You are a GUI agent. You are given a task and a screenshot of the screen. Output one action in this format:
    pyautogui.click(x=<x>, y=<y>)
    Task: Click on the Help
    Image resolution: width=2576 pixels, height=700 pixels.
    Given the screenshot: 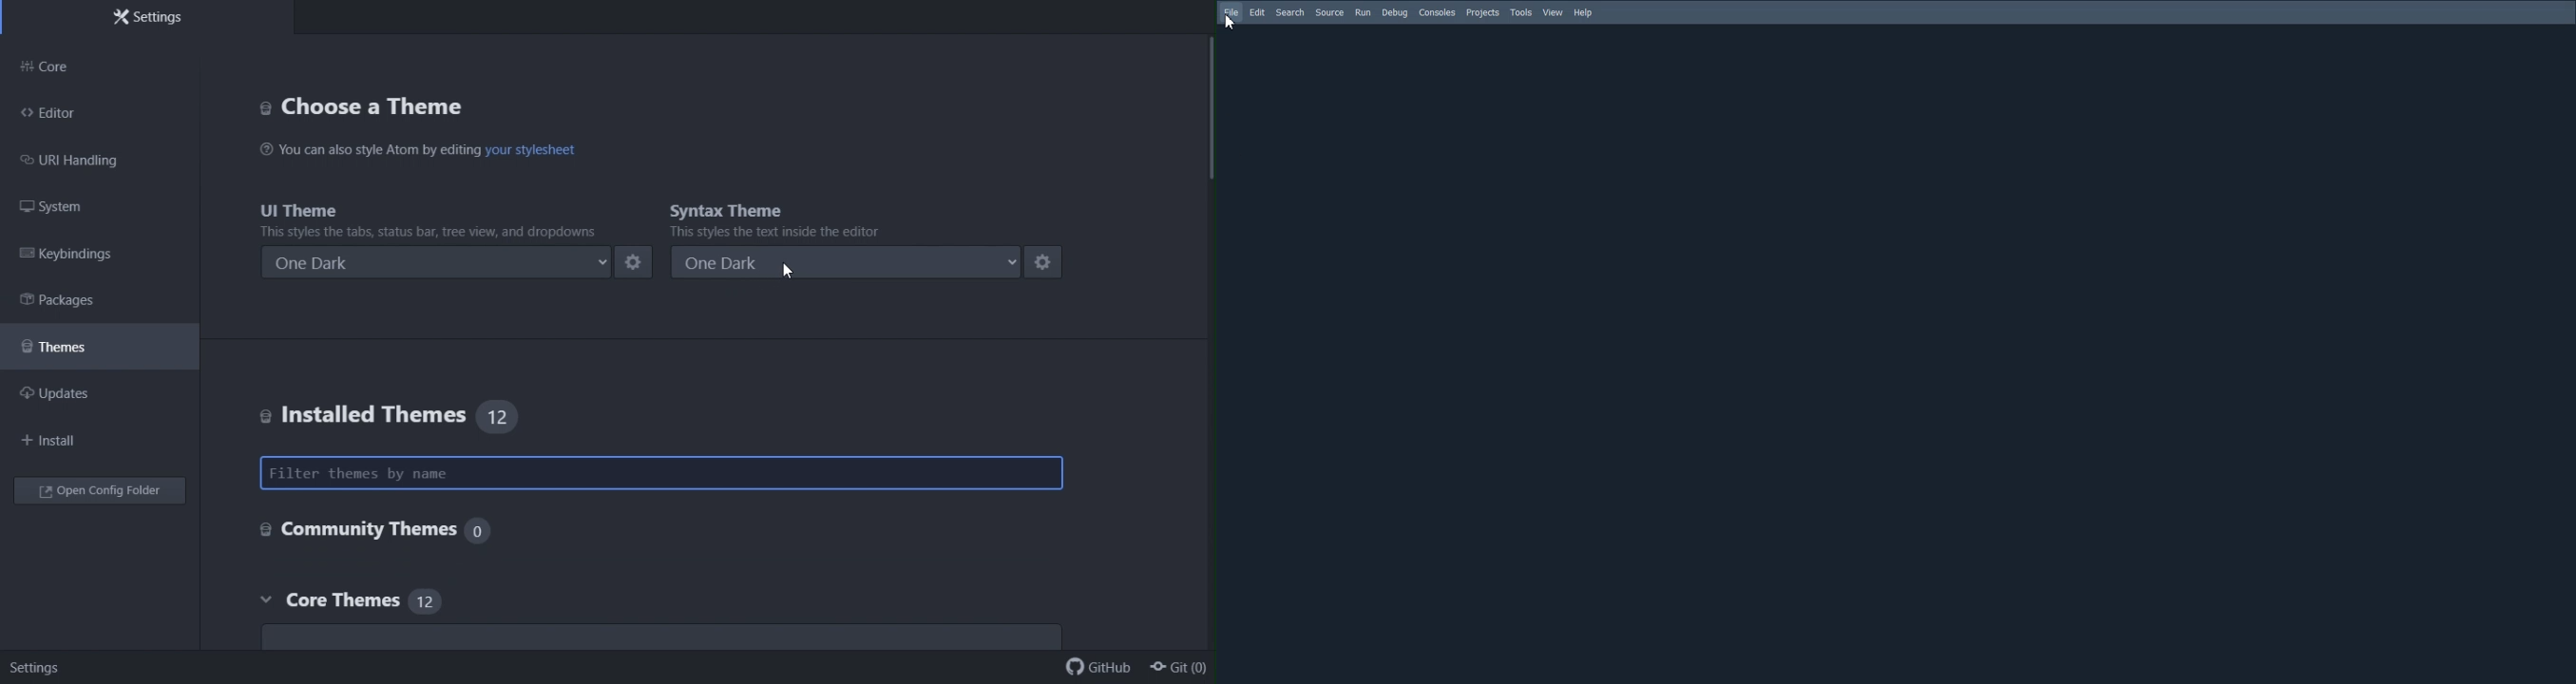 What is the action you would take?
    pyautogui.click(x=1585, y=13)
    